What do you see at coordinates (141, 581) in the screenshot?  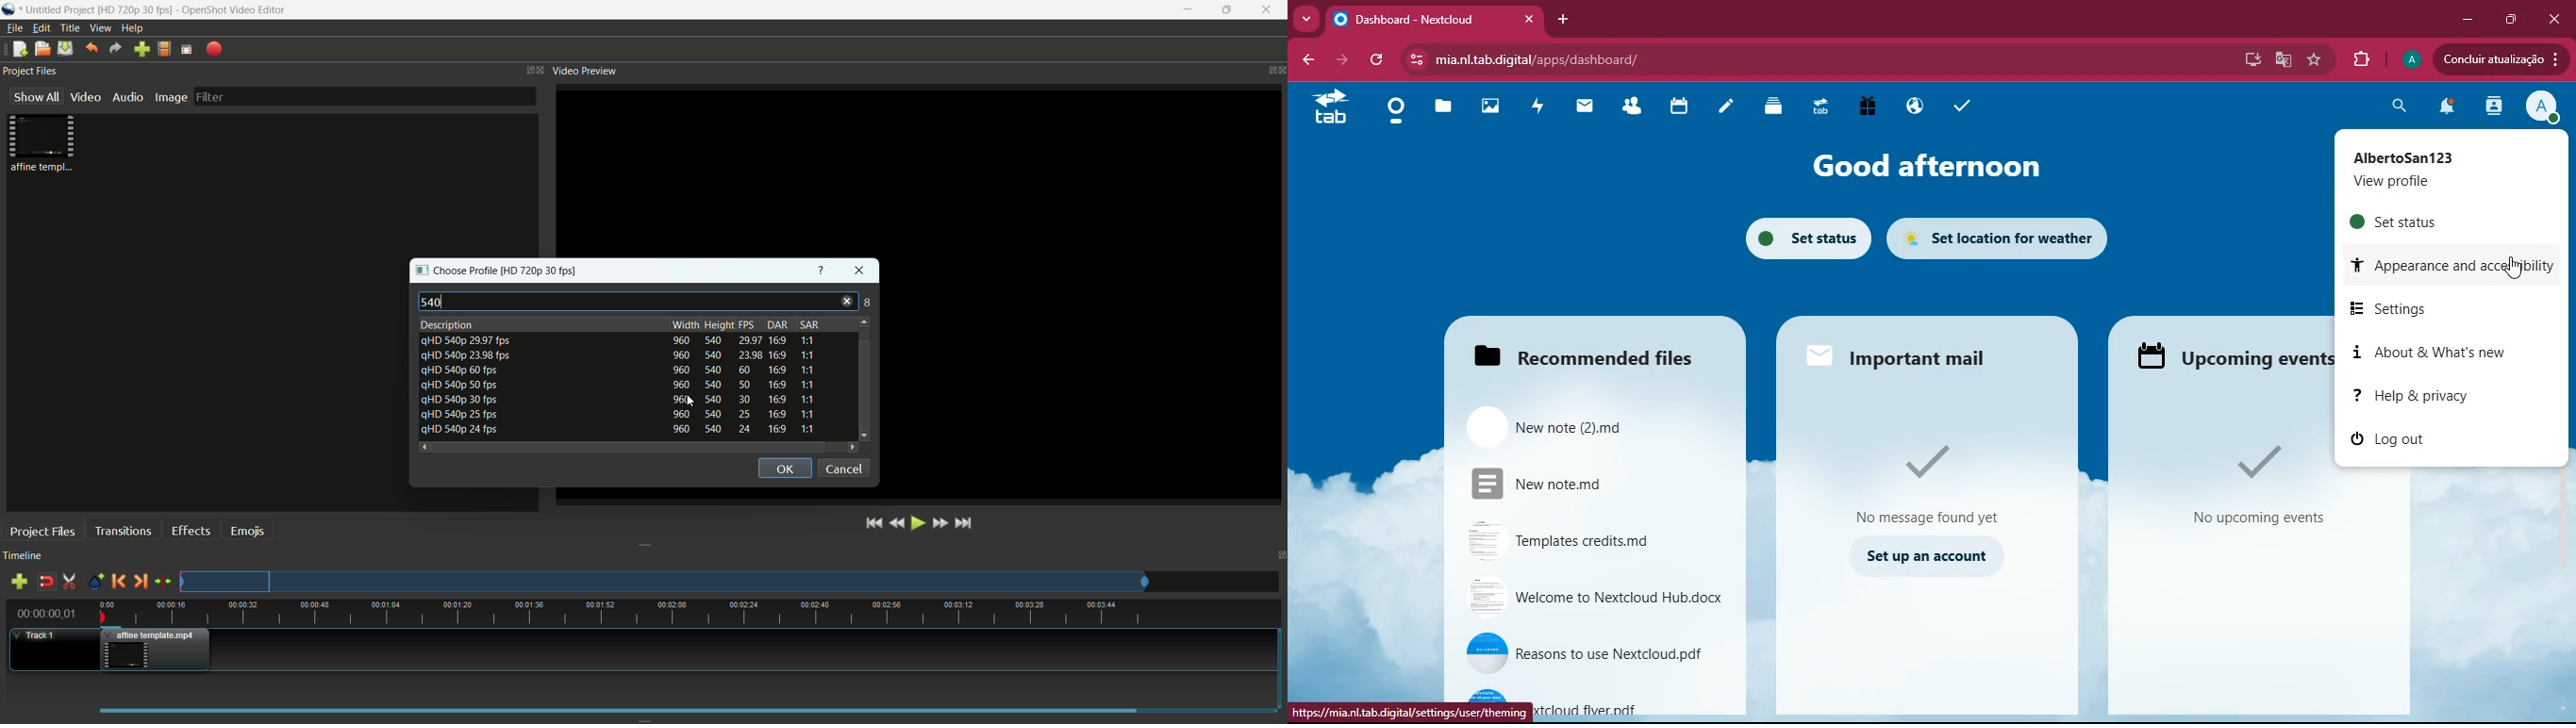 I see `next marker` at bounding box center [141, 581].